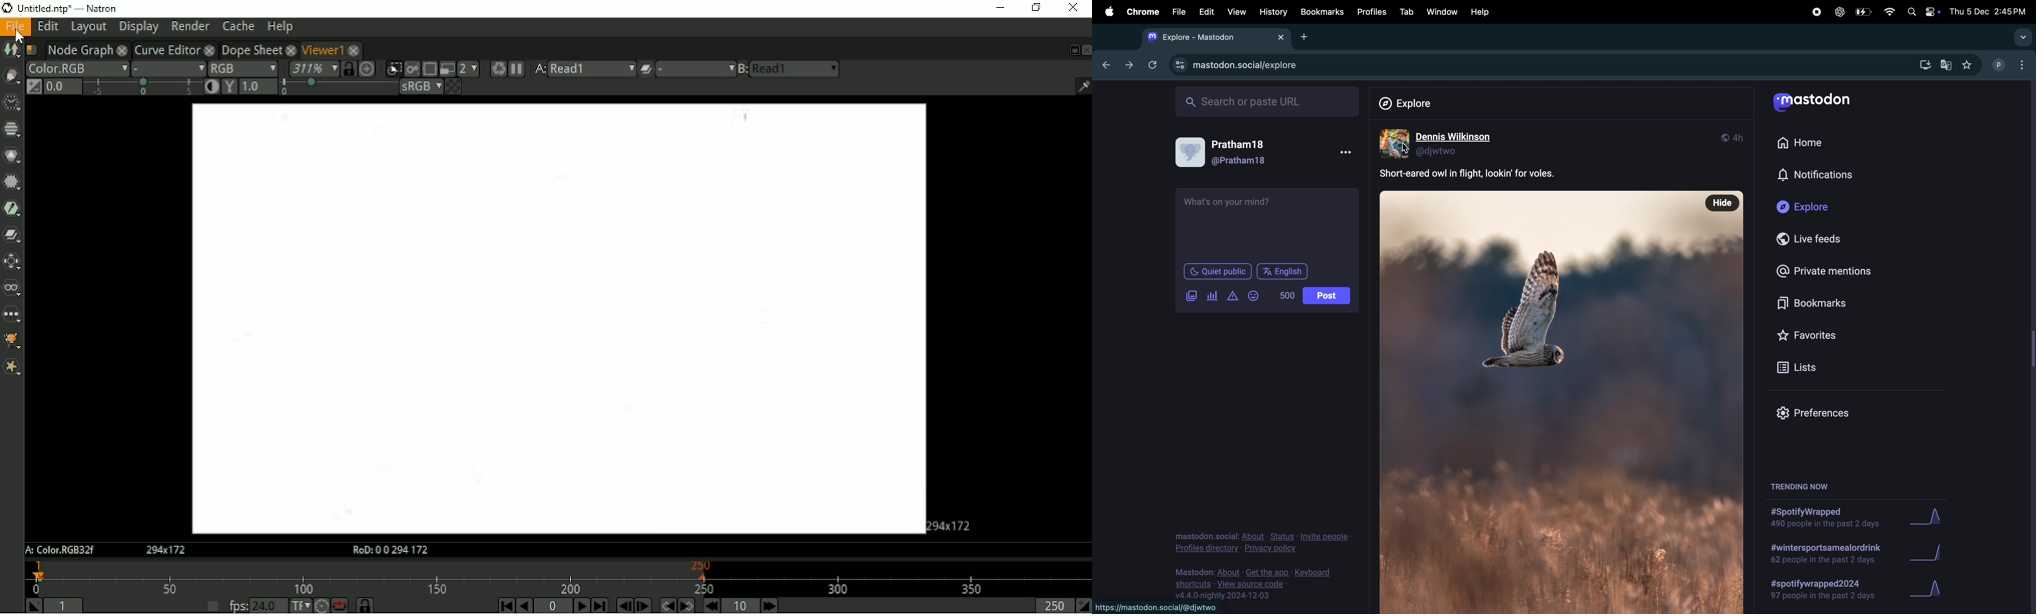  I want to click on Explore, so click(1425, 103).